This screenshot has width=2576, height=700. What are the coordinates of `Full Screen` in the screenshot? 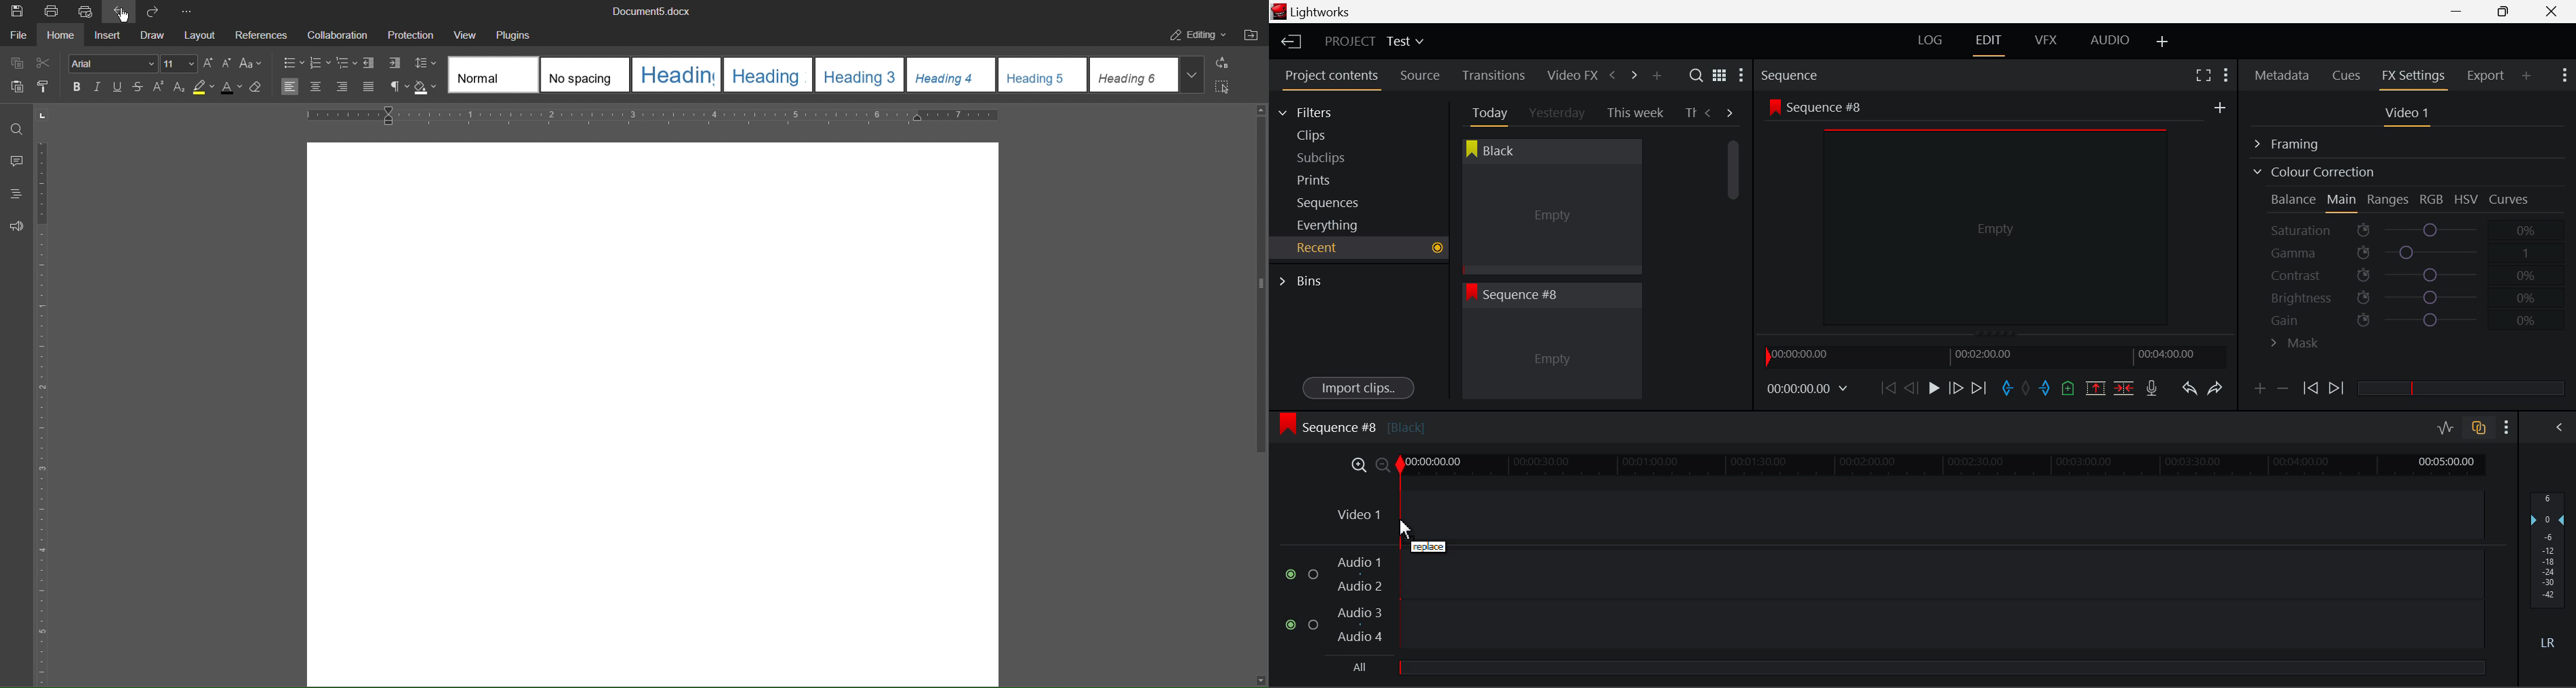 It's located at (2203, 74).